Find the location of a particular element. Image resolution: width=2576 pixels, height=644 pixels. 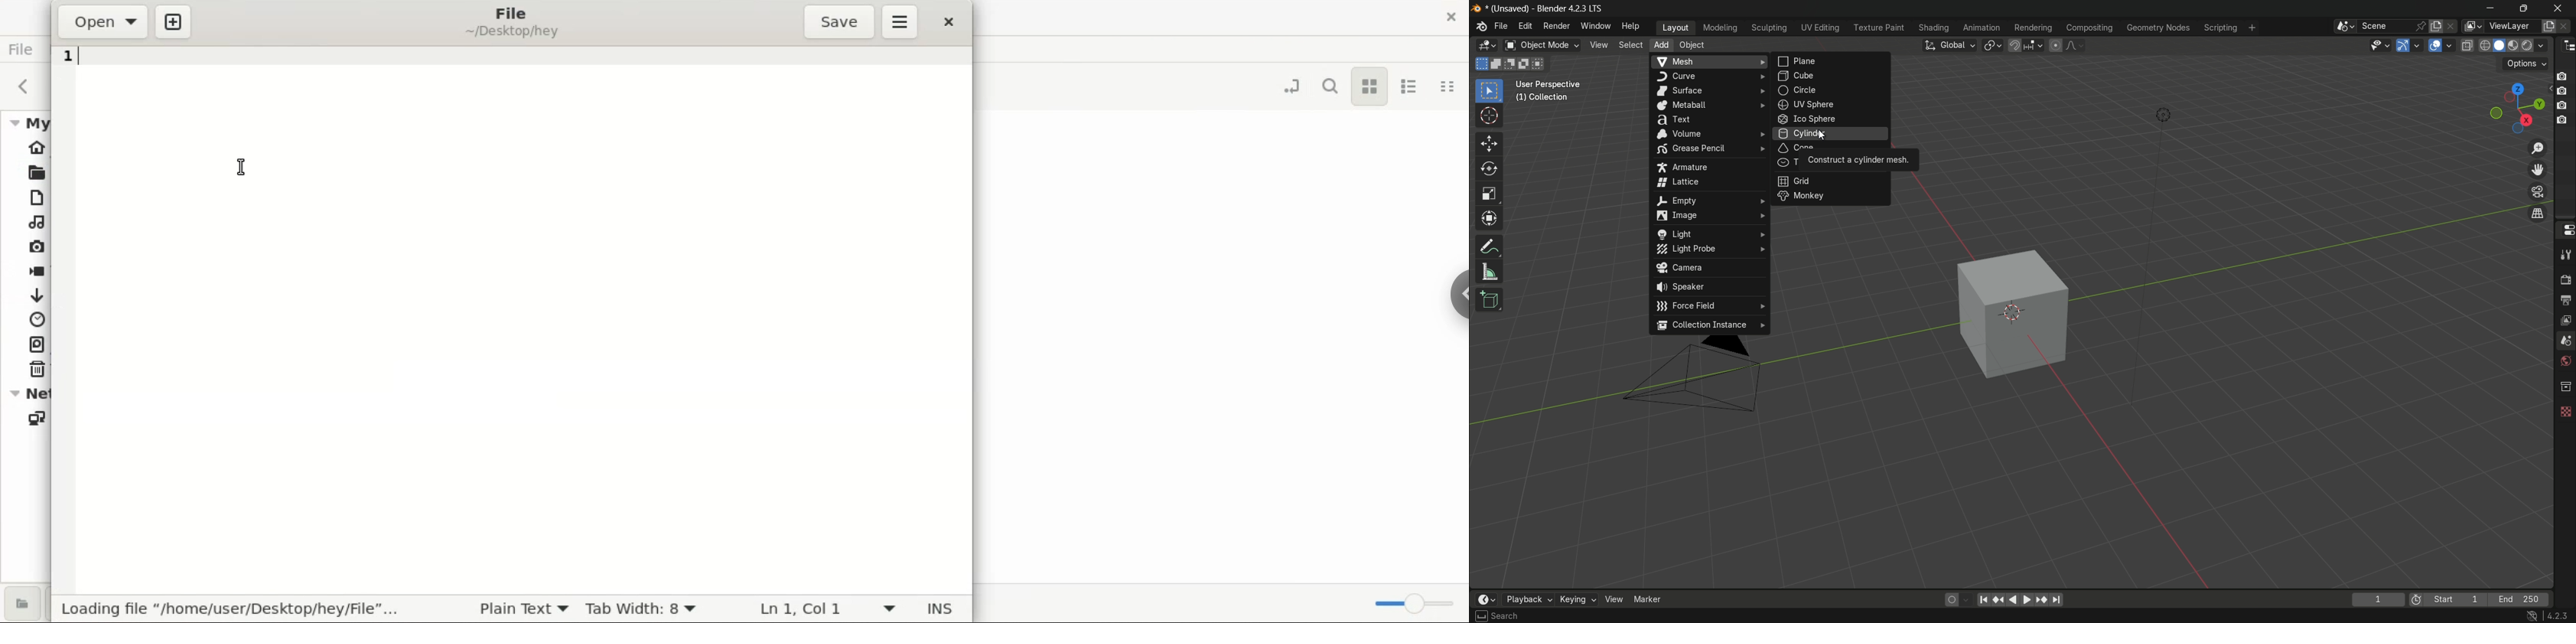

rendering menu is located at coordinates (2033, 28).